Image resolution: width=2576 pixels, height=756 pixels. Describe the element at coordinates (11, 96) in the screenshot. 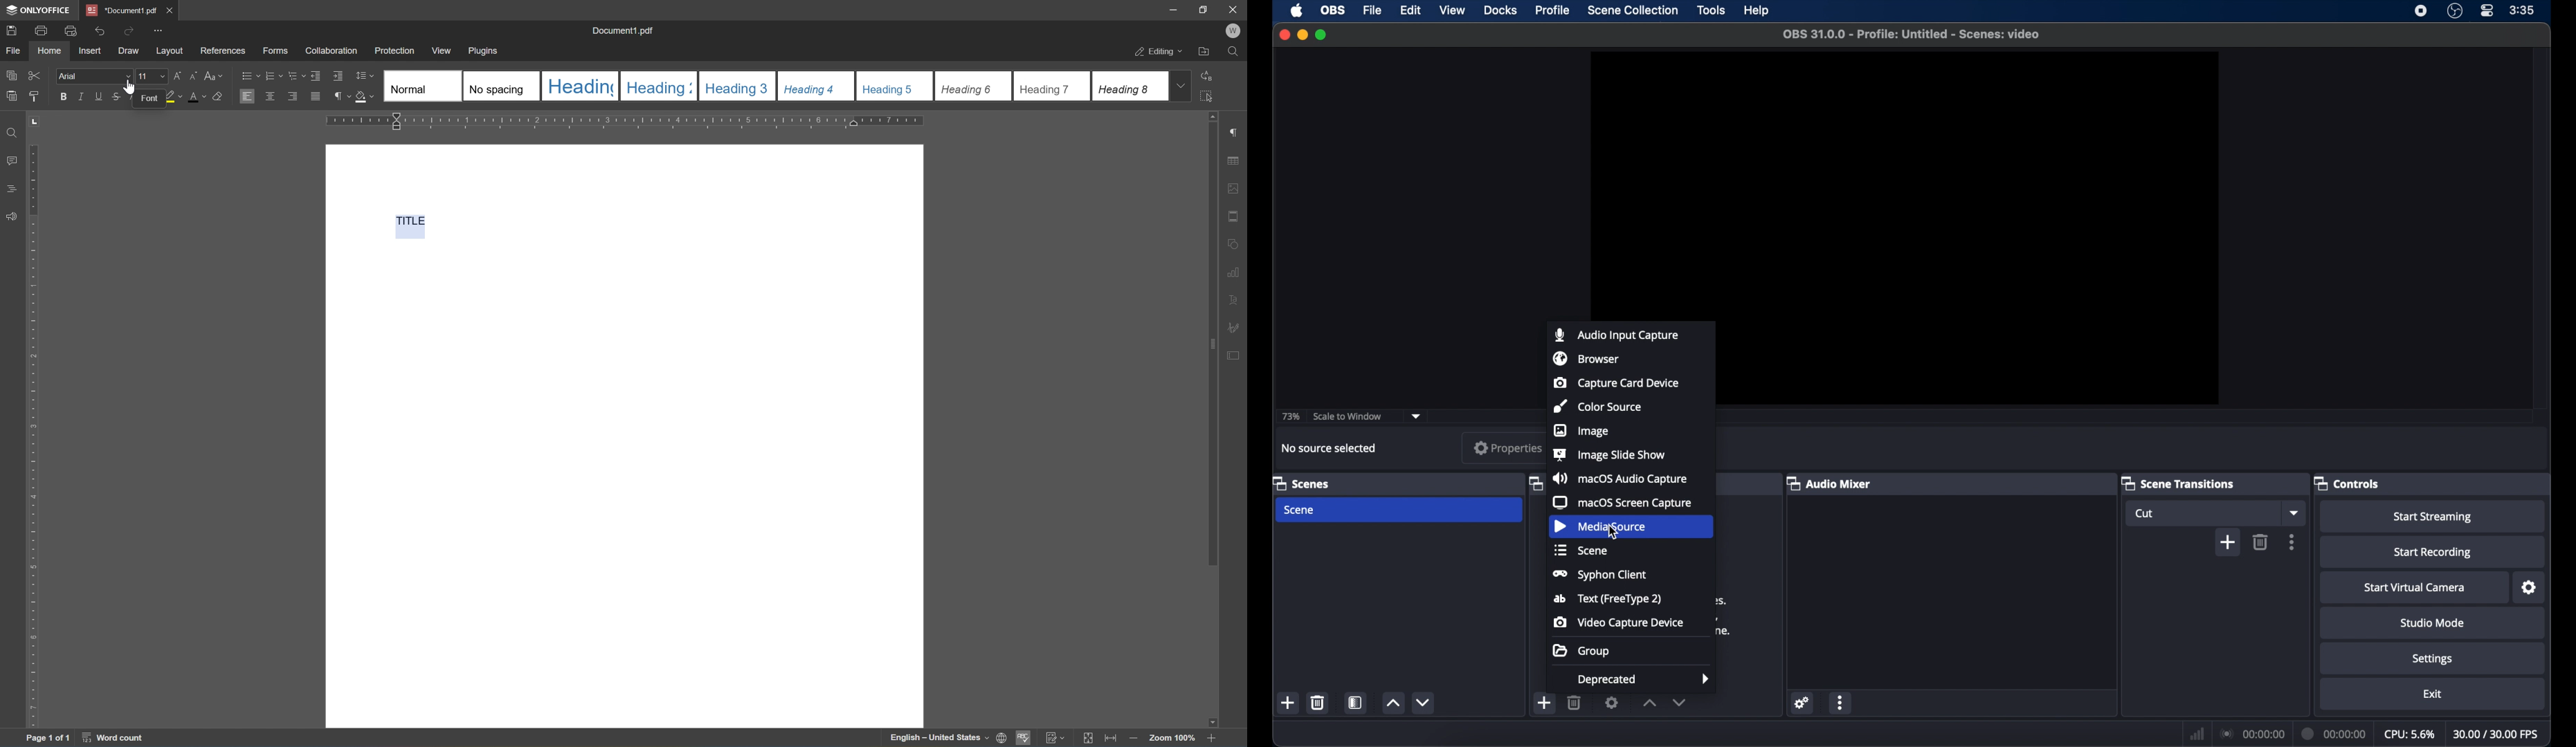

I see `paste` at that location.